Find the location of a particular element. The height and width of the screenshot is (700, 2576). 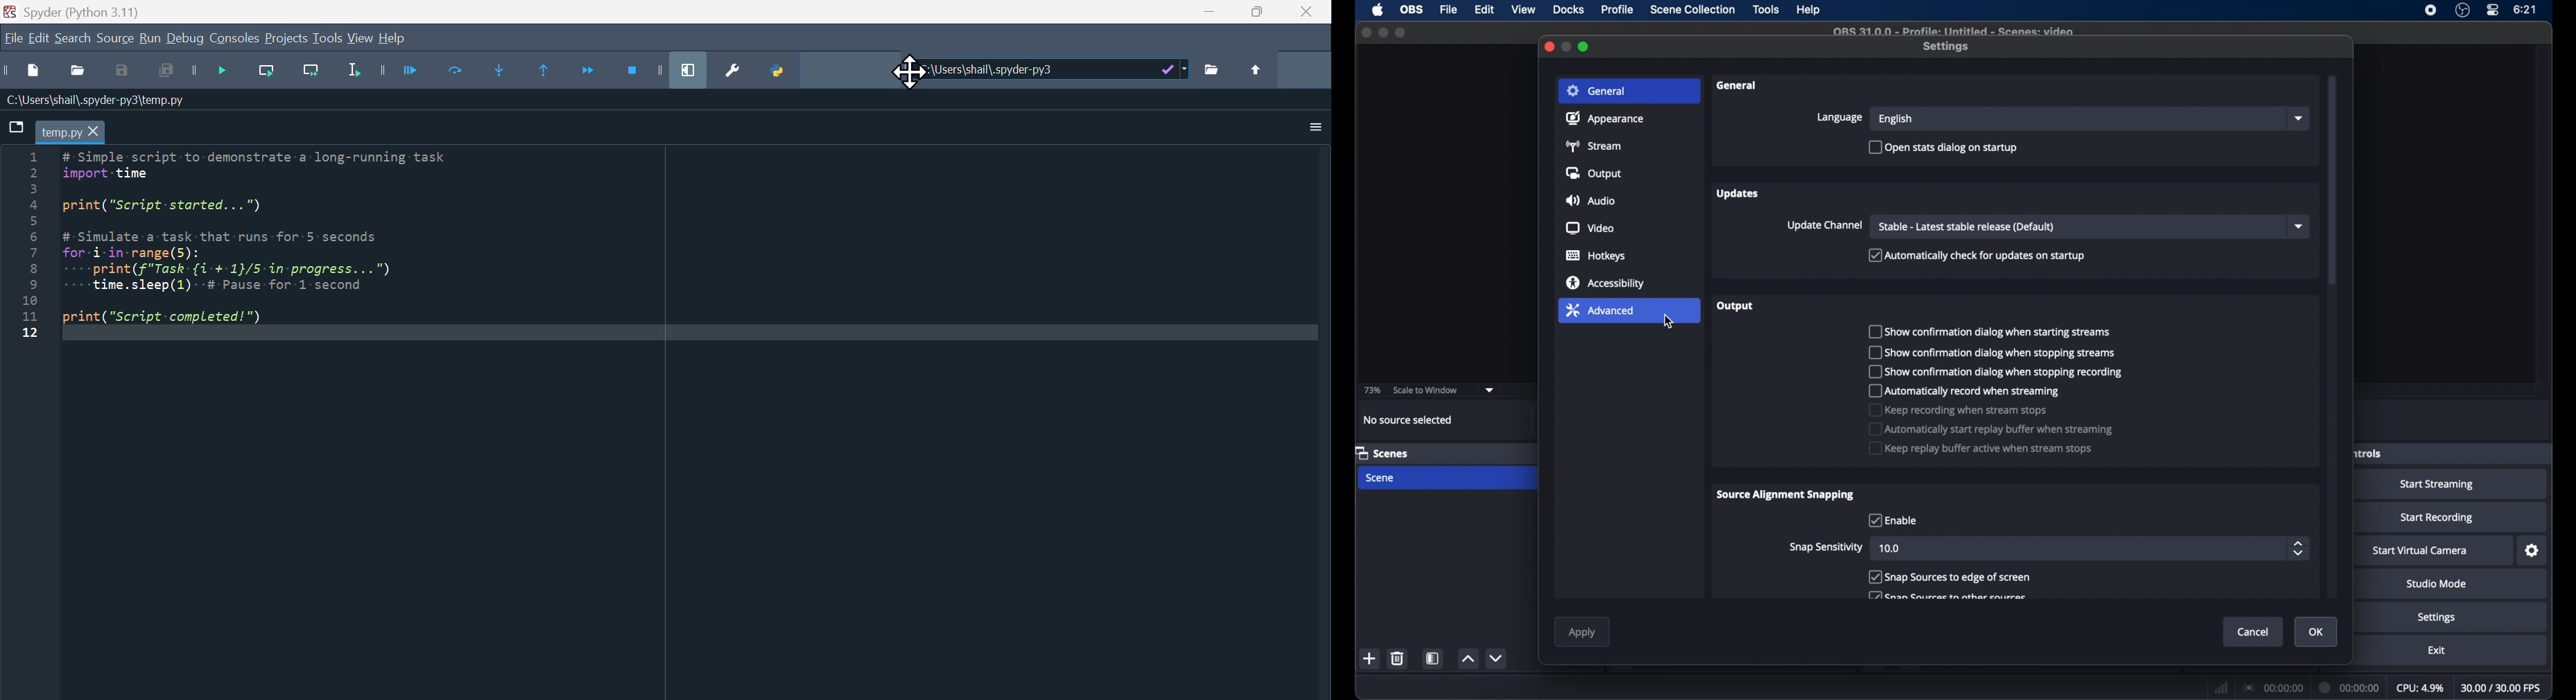

appearance is located at coordinates (1605, 118).